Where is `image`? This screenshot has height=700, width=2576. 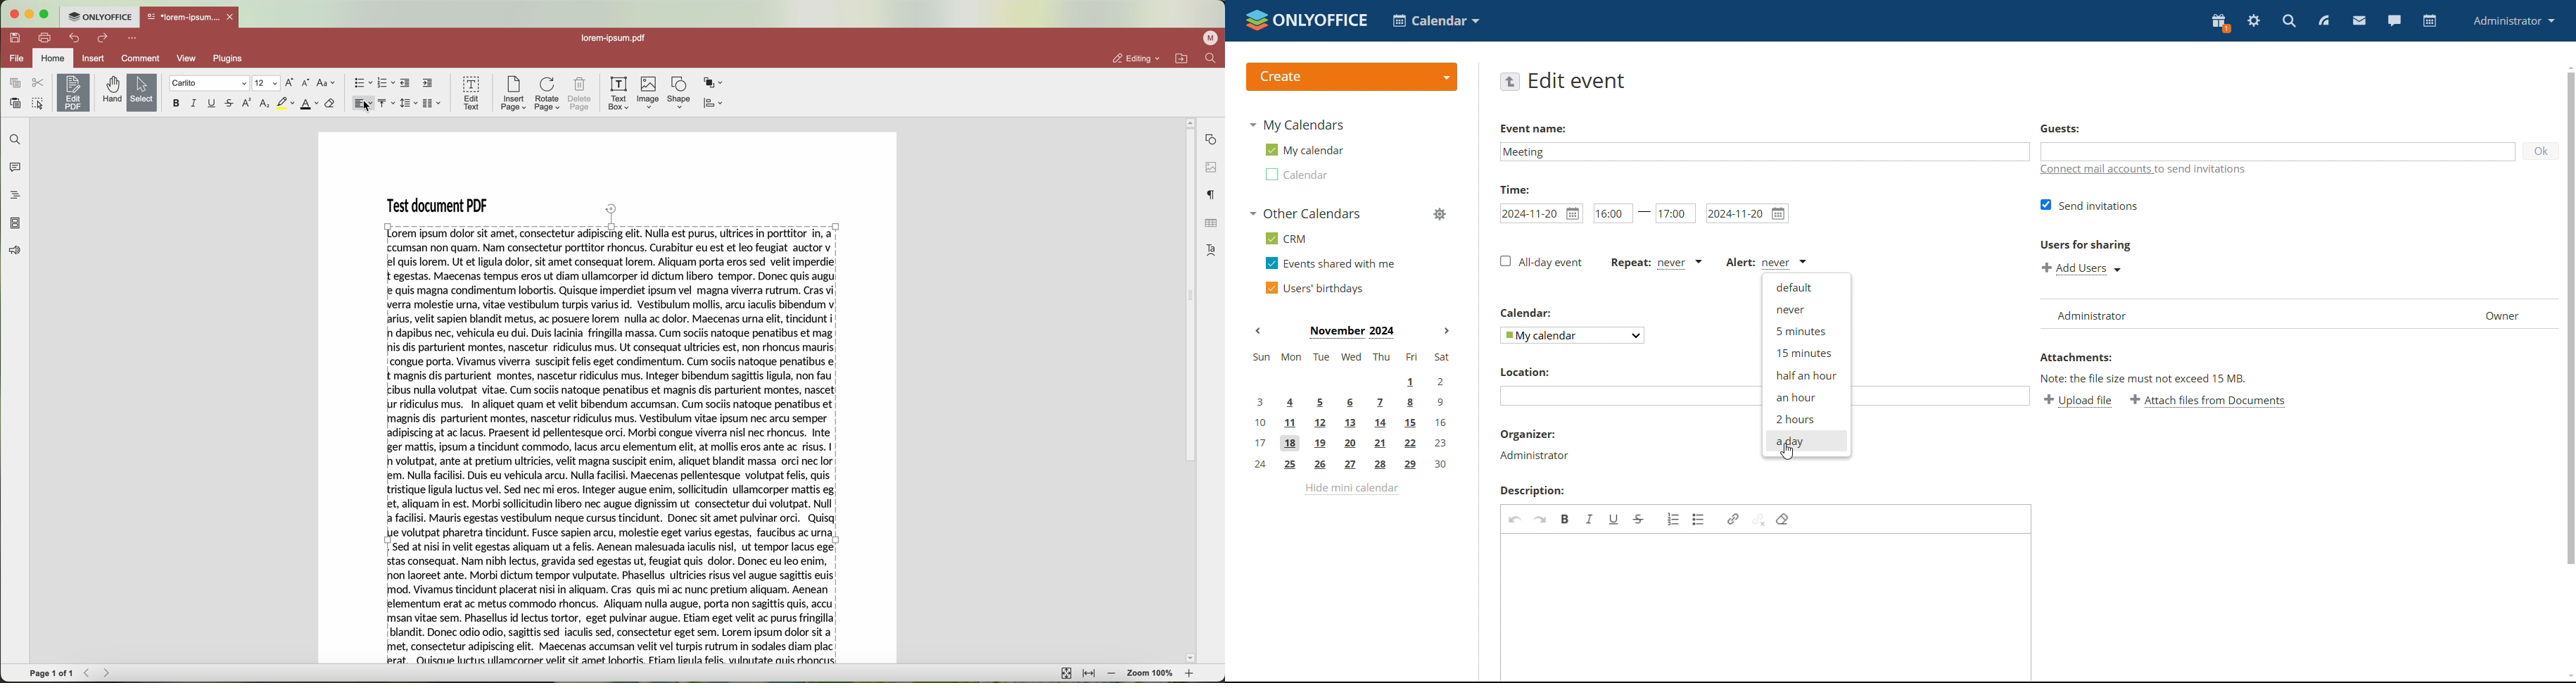 image is located at coordinates (649, 93).